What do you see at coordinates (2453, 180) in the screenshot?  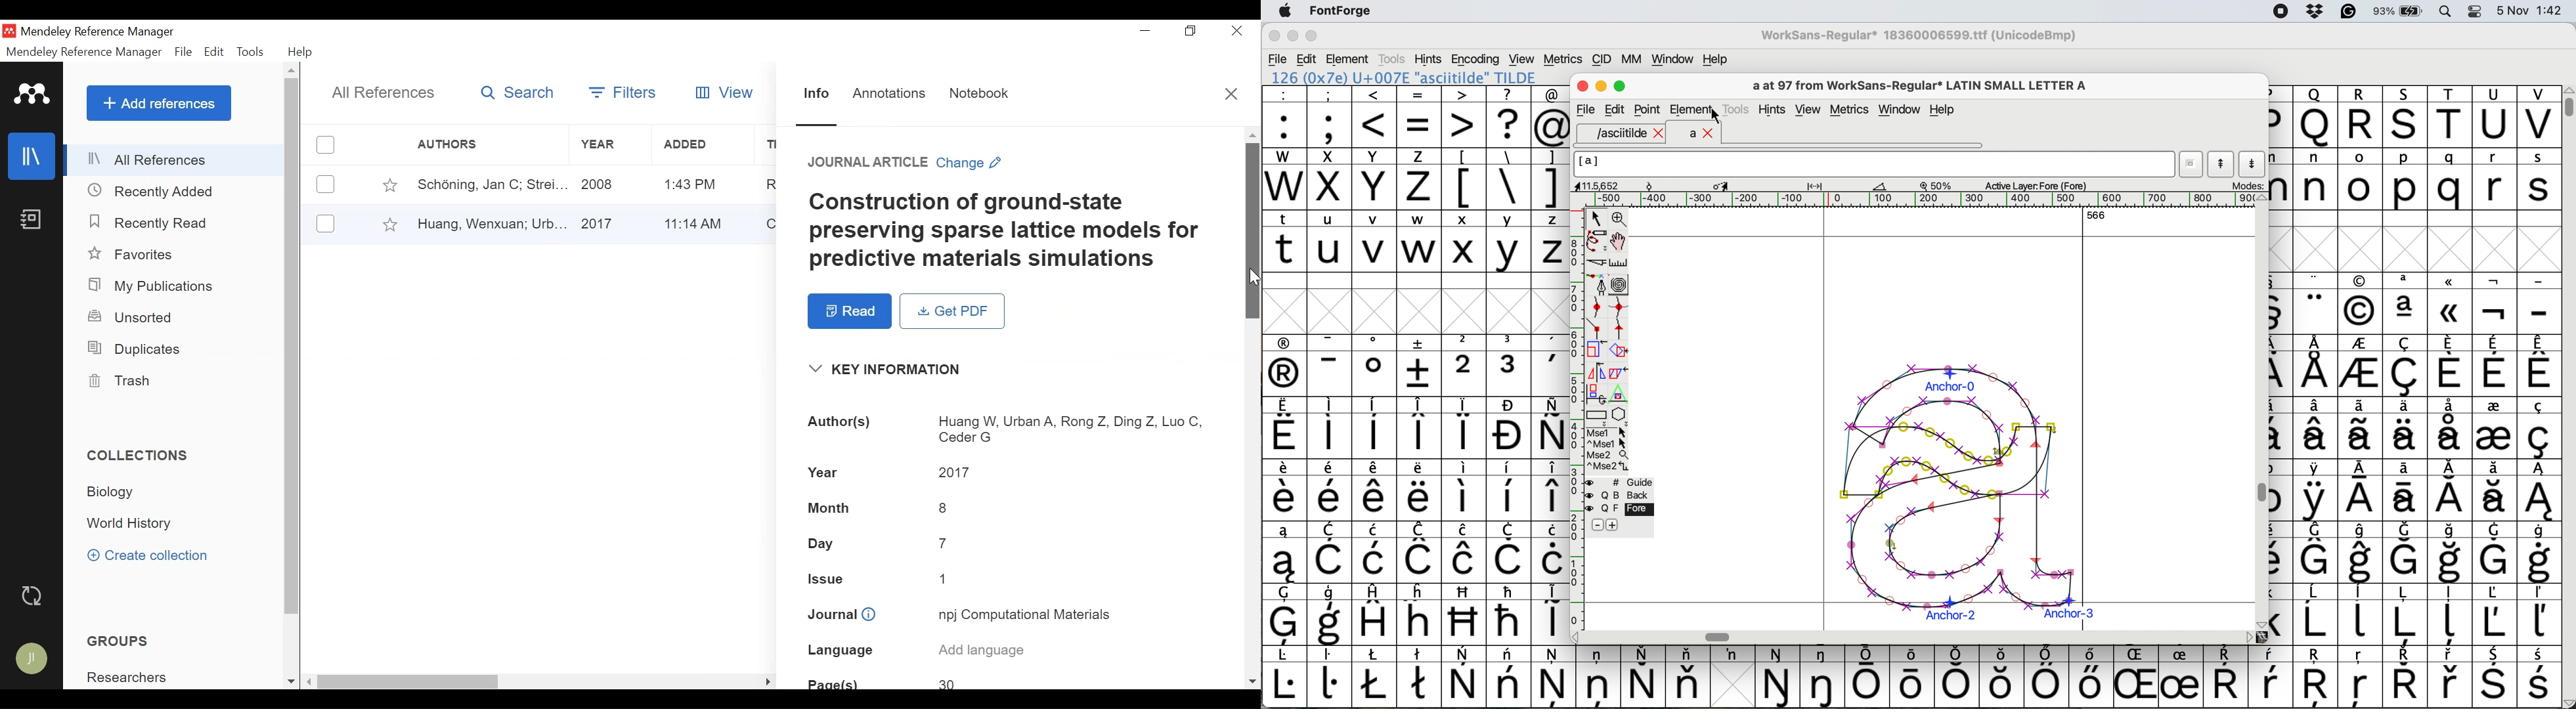 I see `q` at bounding box center [2453, 180].